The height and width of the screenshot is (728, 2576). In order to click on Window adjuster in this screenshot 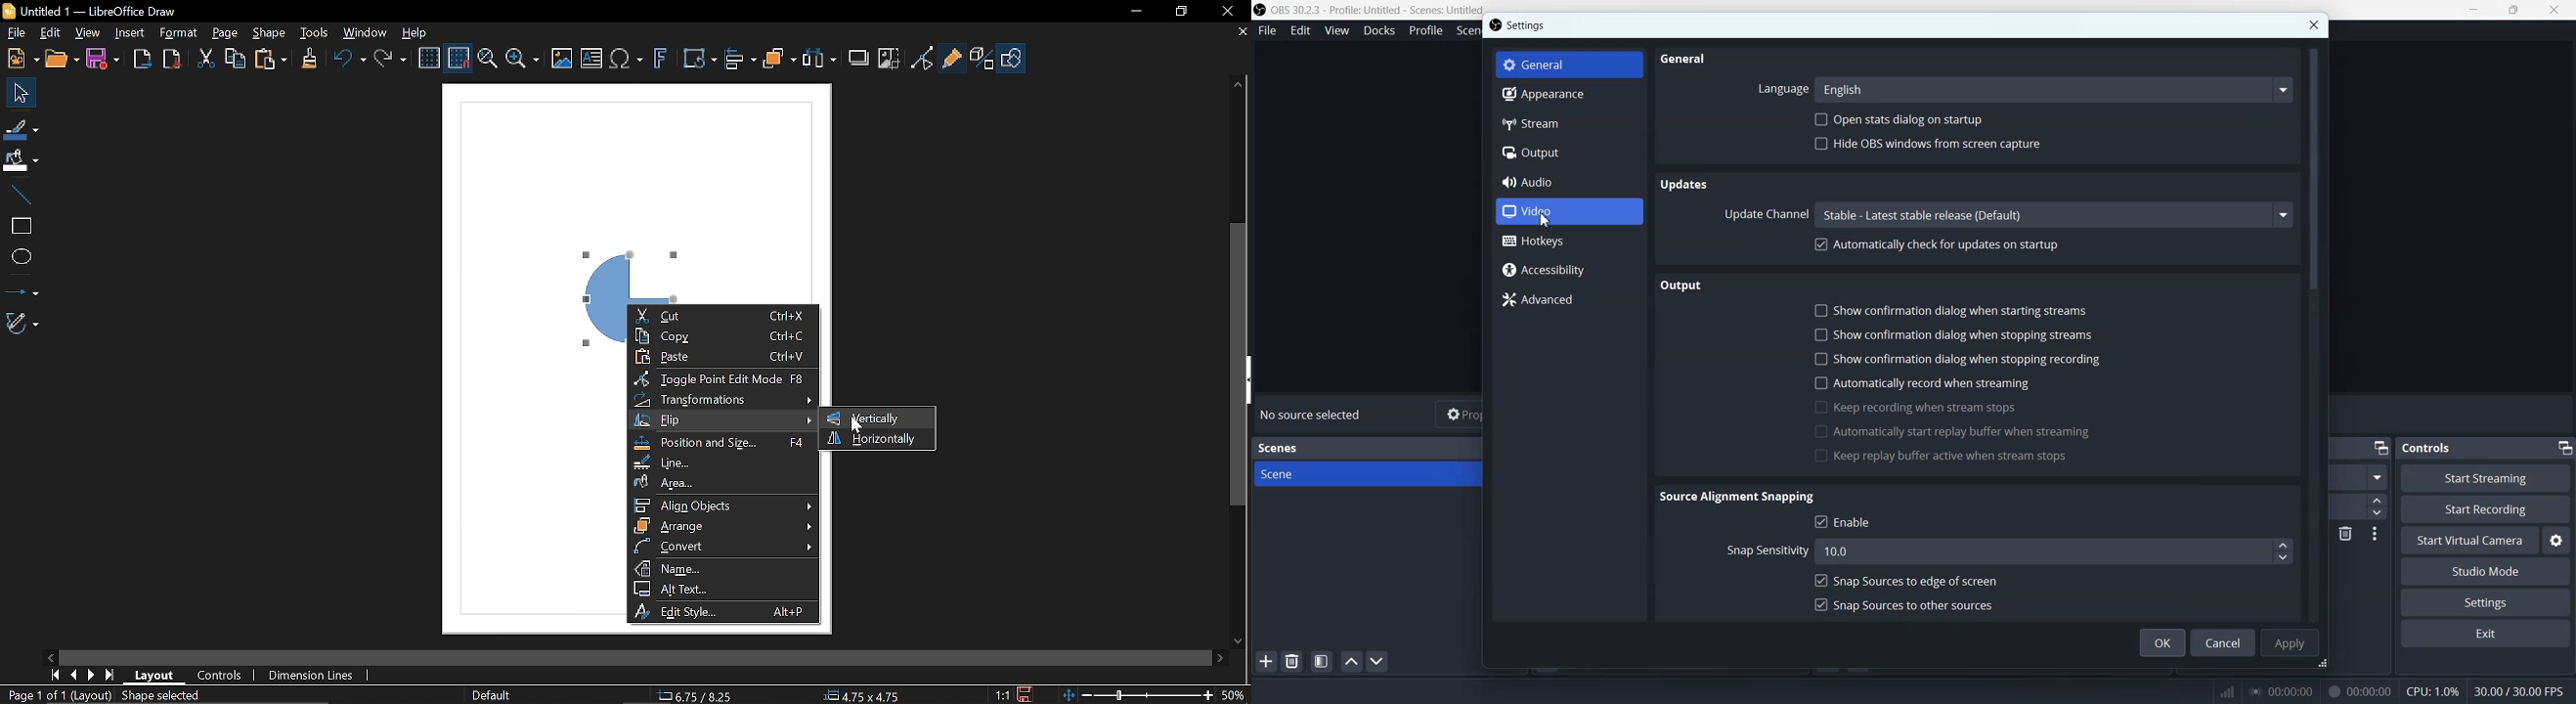, I will do `click(2326, 664)`.